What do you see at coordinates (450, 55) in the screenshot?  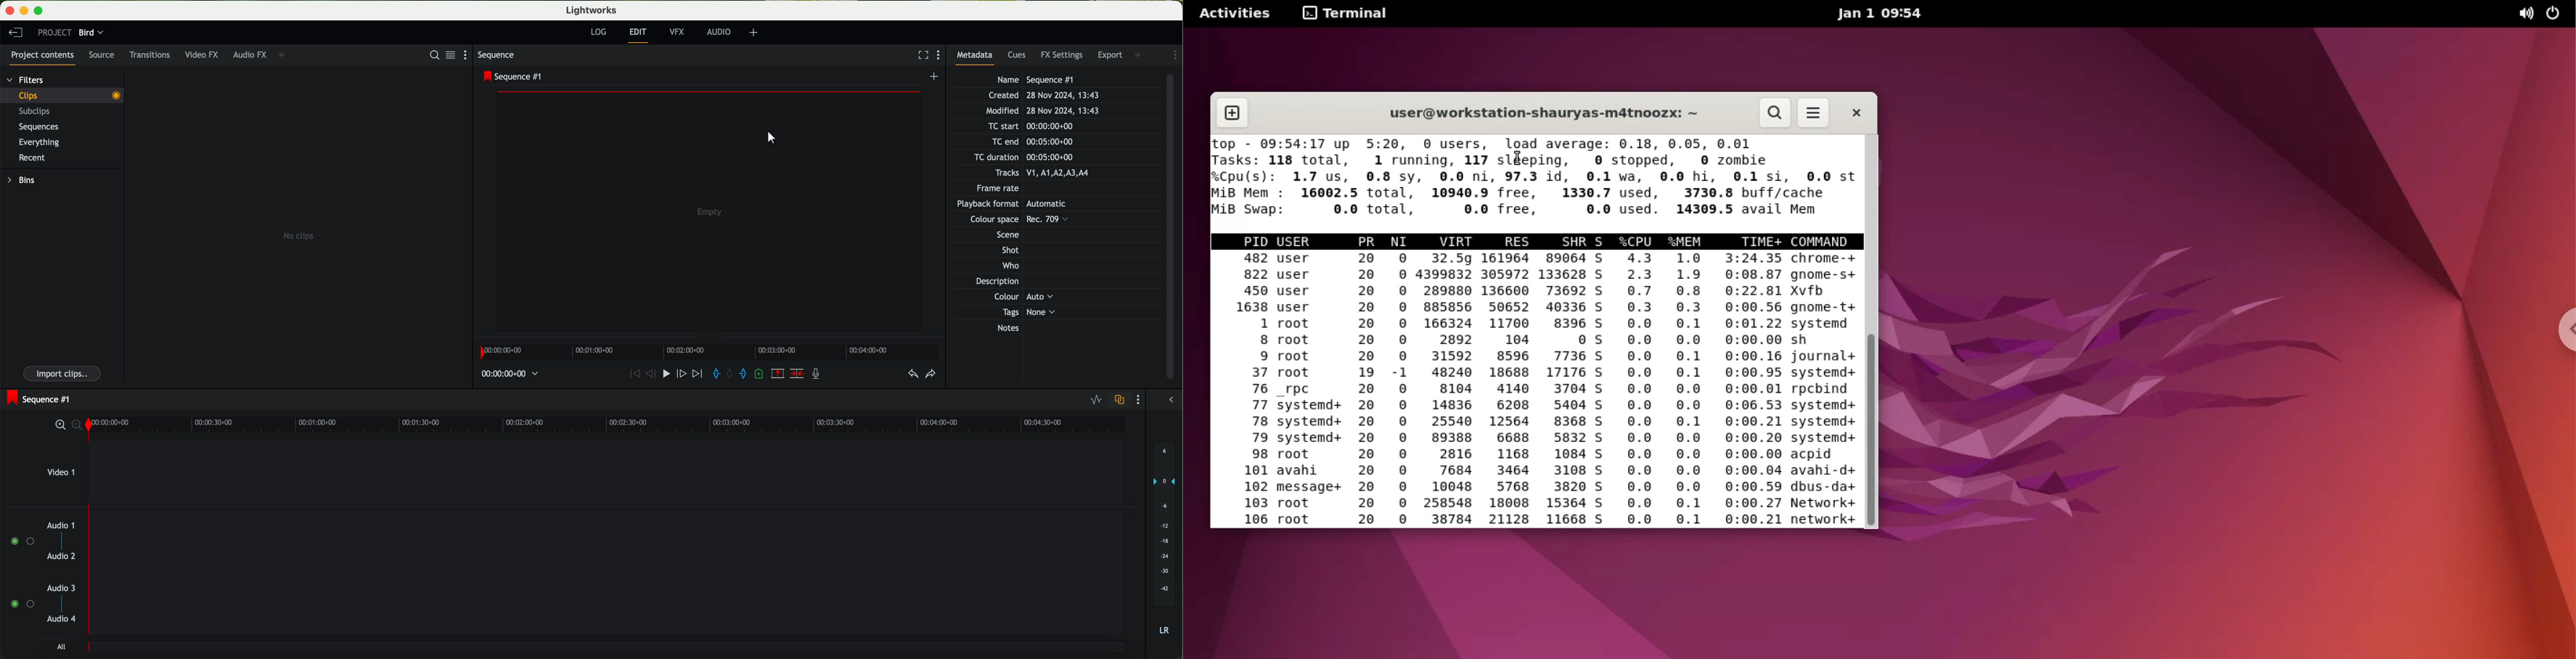 I see `toggle between list and toggle view` at bounding box center [450, 55].